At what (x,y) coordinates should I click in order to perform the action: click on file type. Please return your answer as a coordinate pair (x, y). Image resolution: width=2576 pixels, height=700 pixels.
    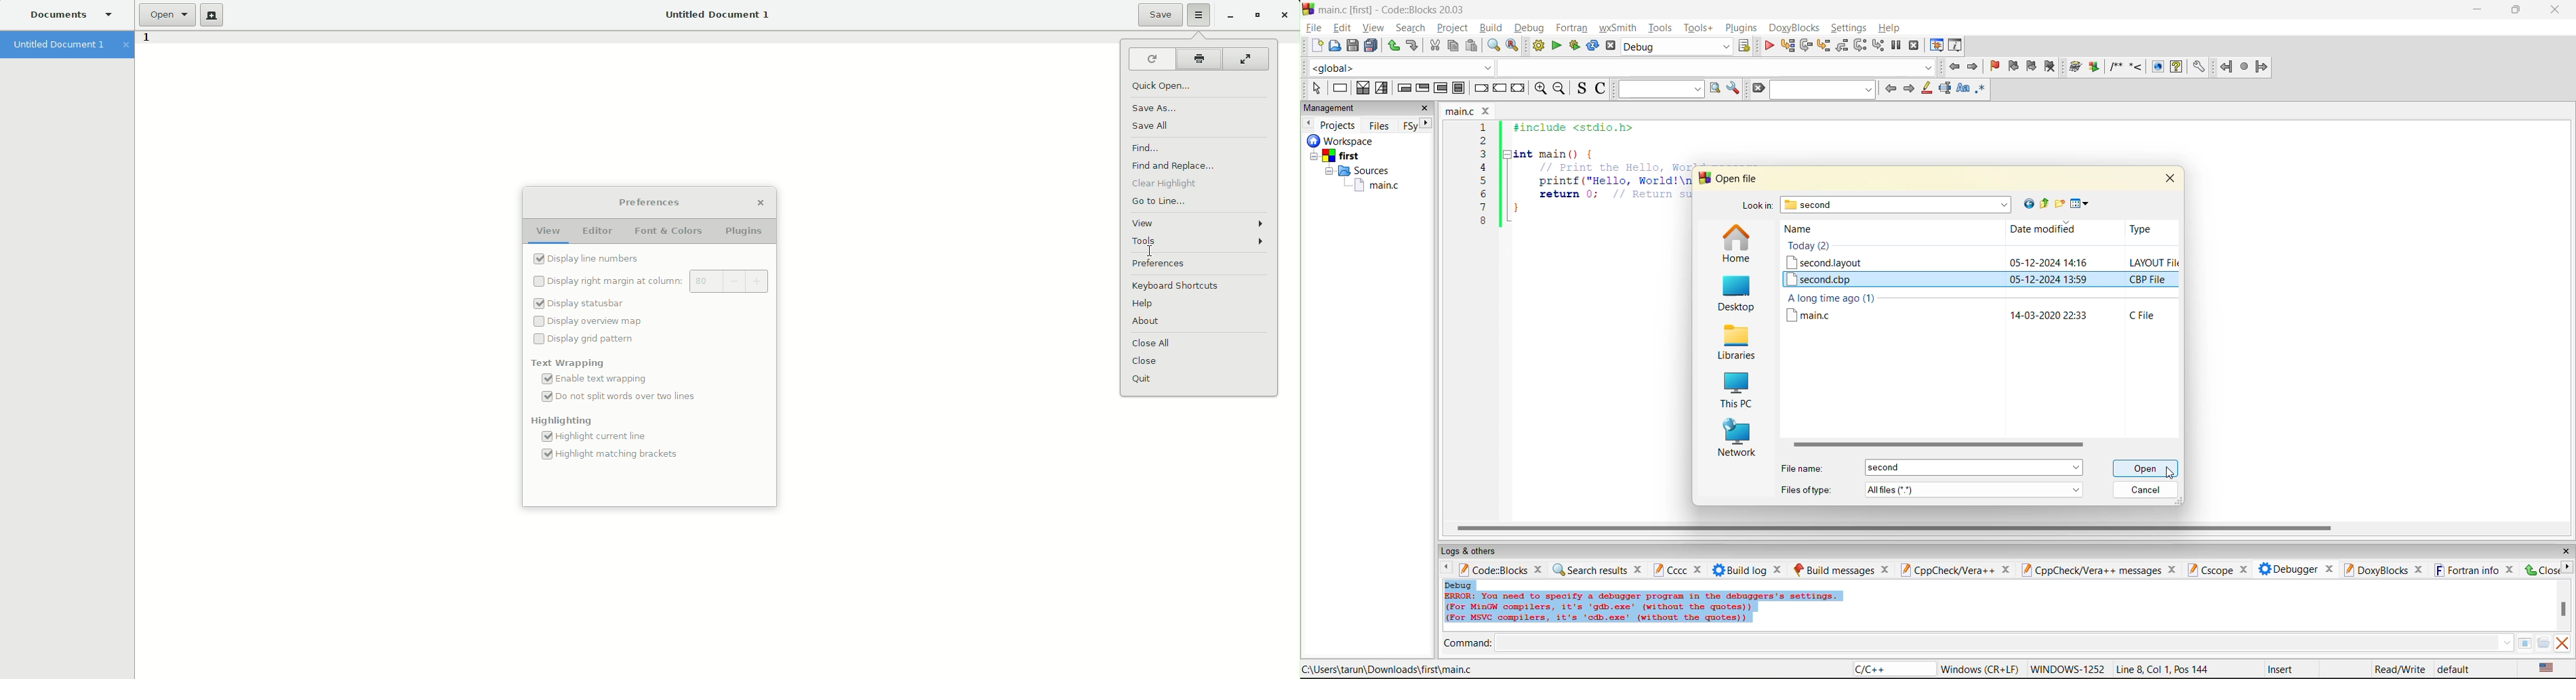
    Looking at the image, I should click on (2149, 315).